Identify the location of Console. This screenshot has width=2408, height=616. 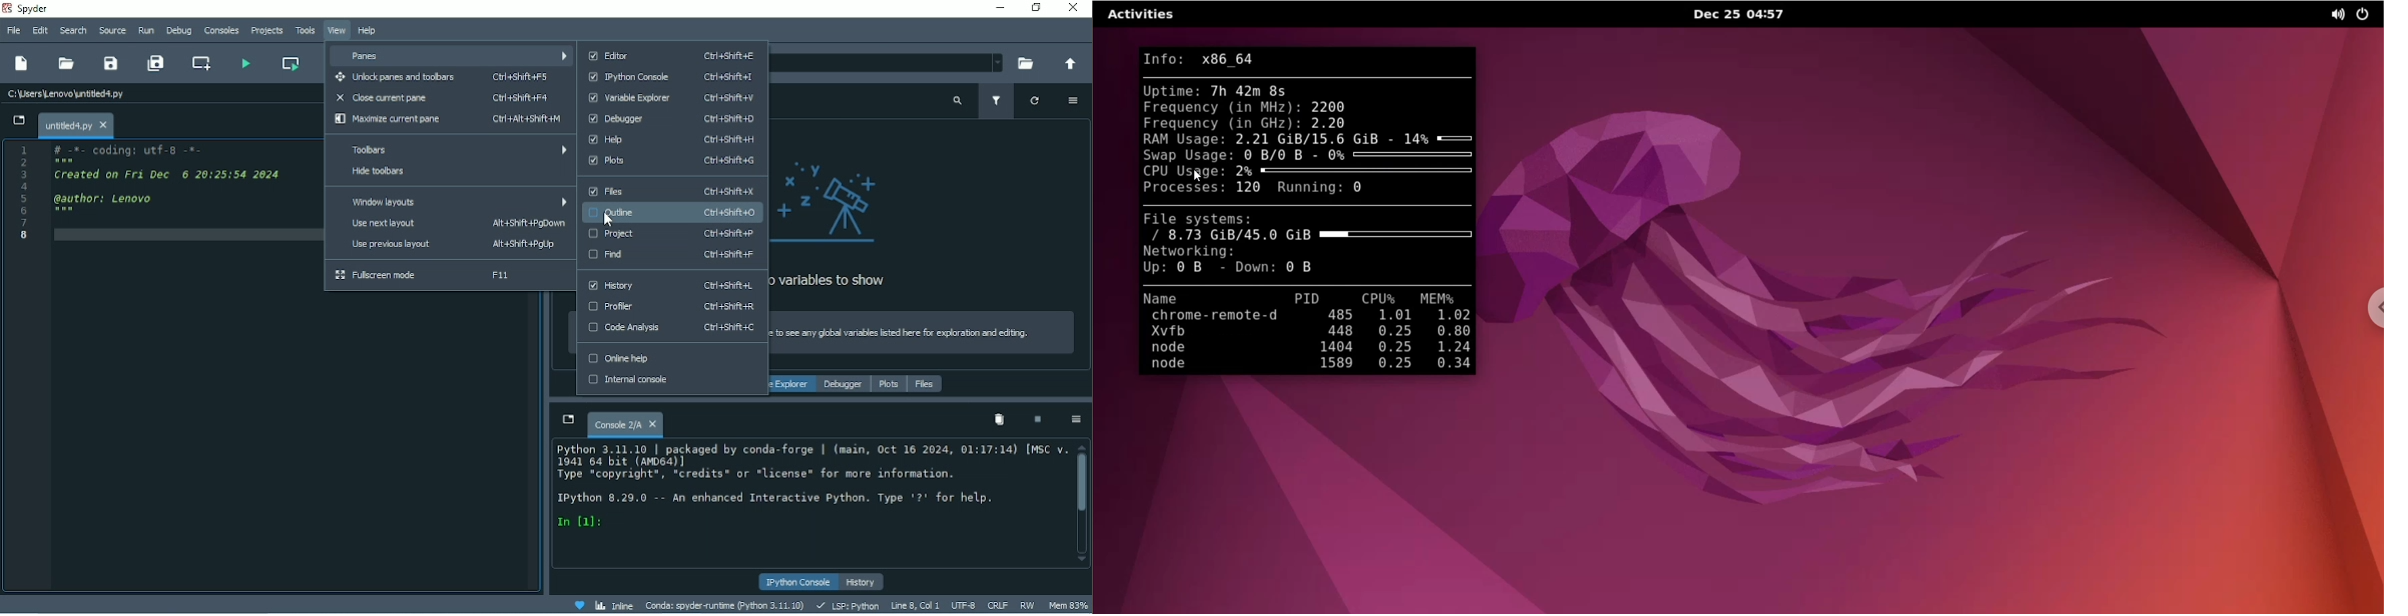
(625, 422).